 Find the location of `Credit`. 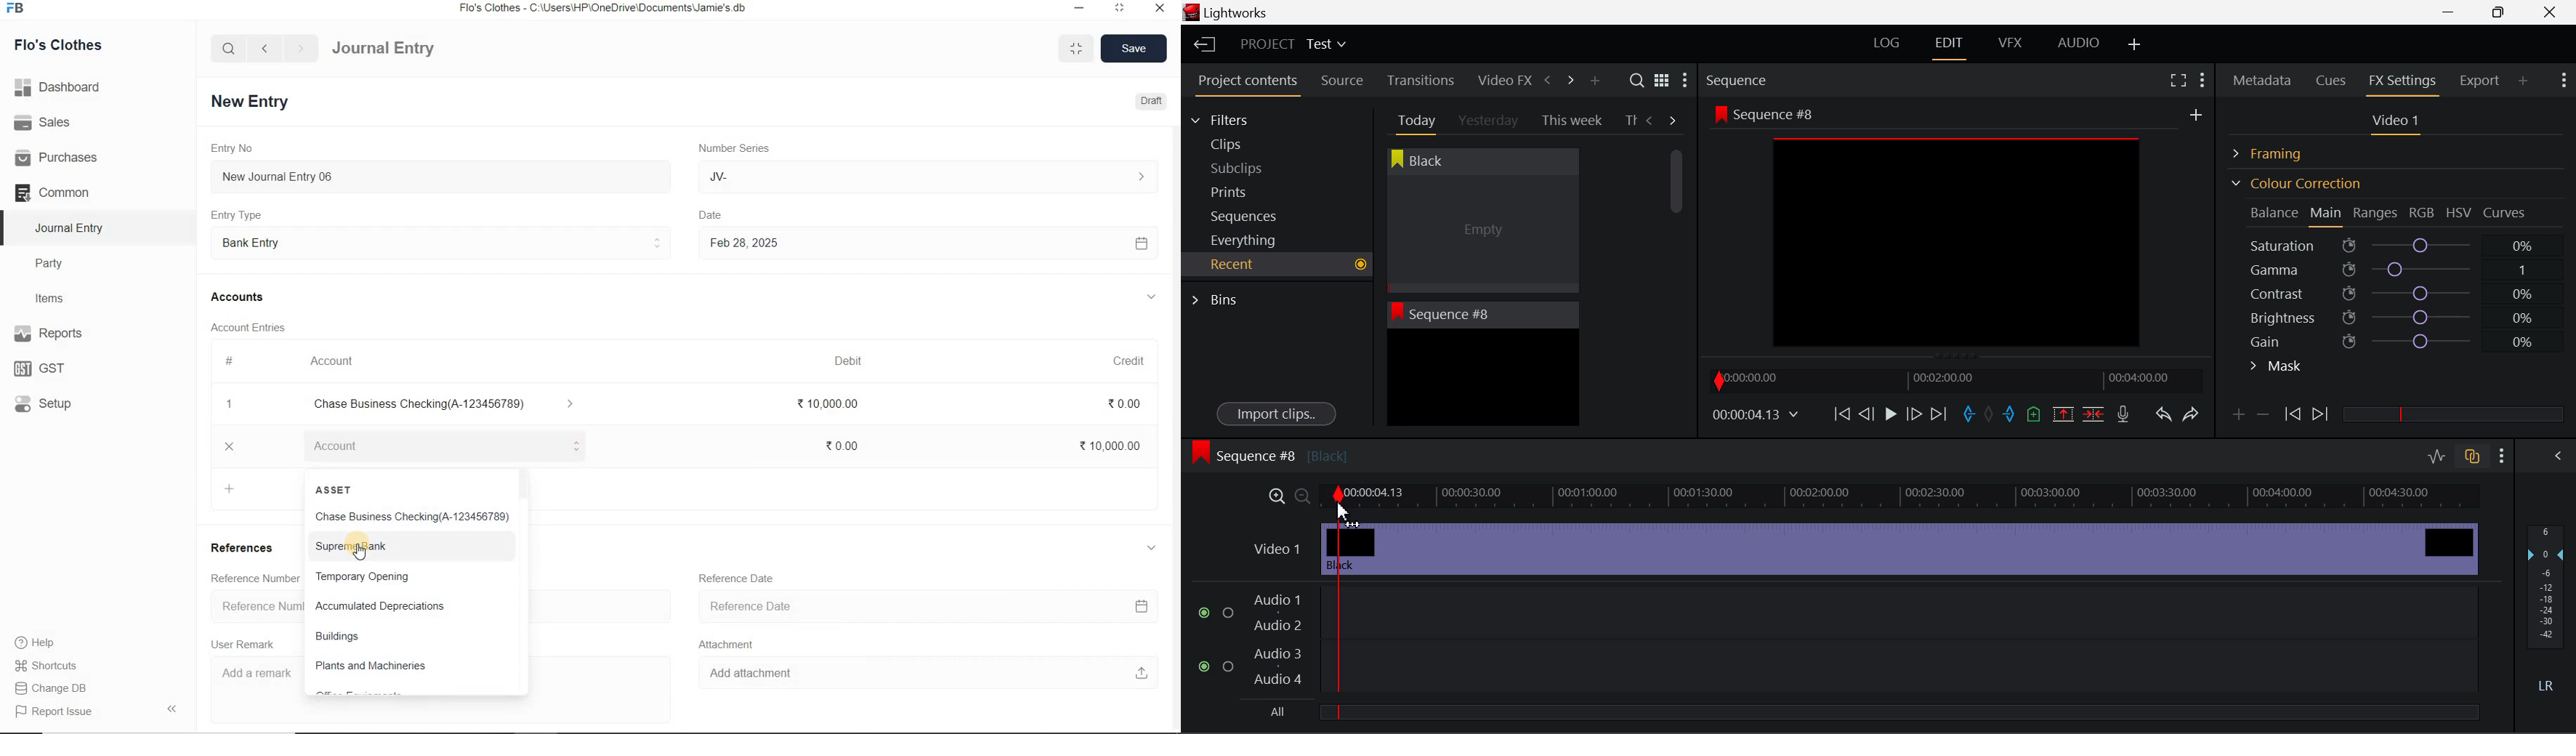

Credit is located at coordinates (1120, 359).